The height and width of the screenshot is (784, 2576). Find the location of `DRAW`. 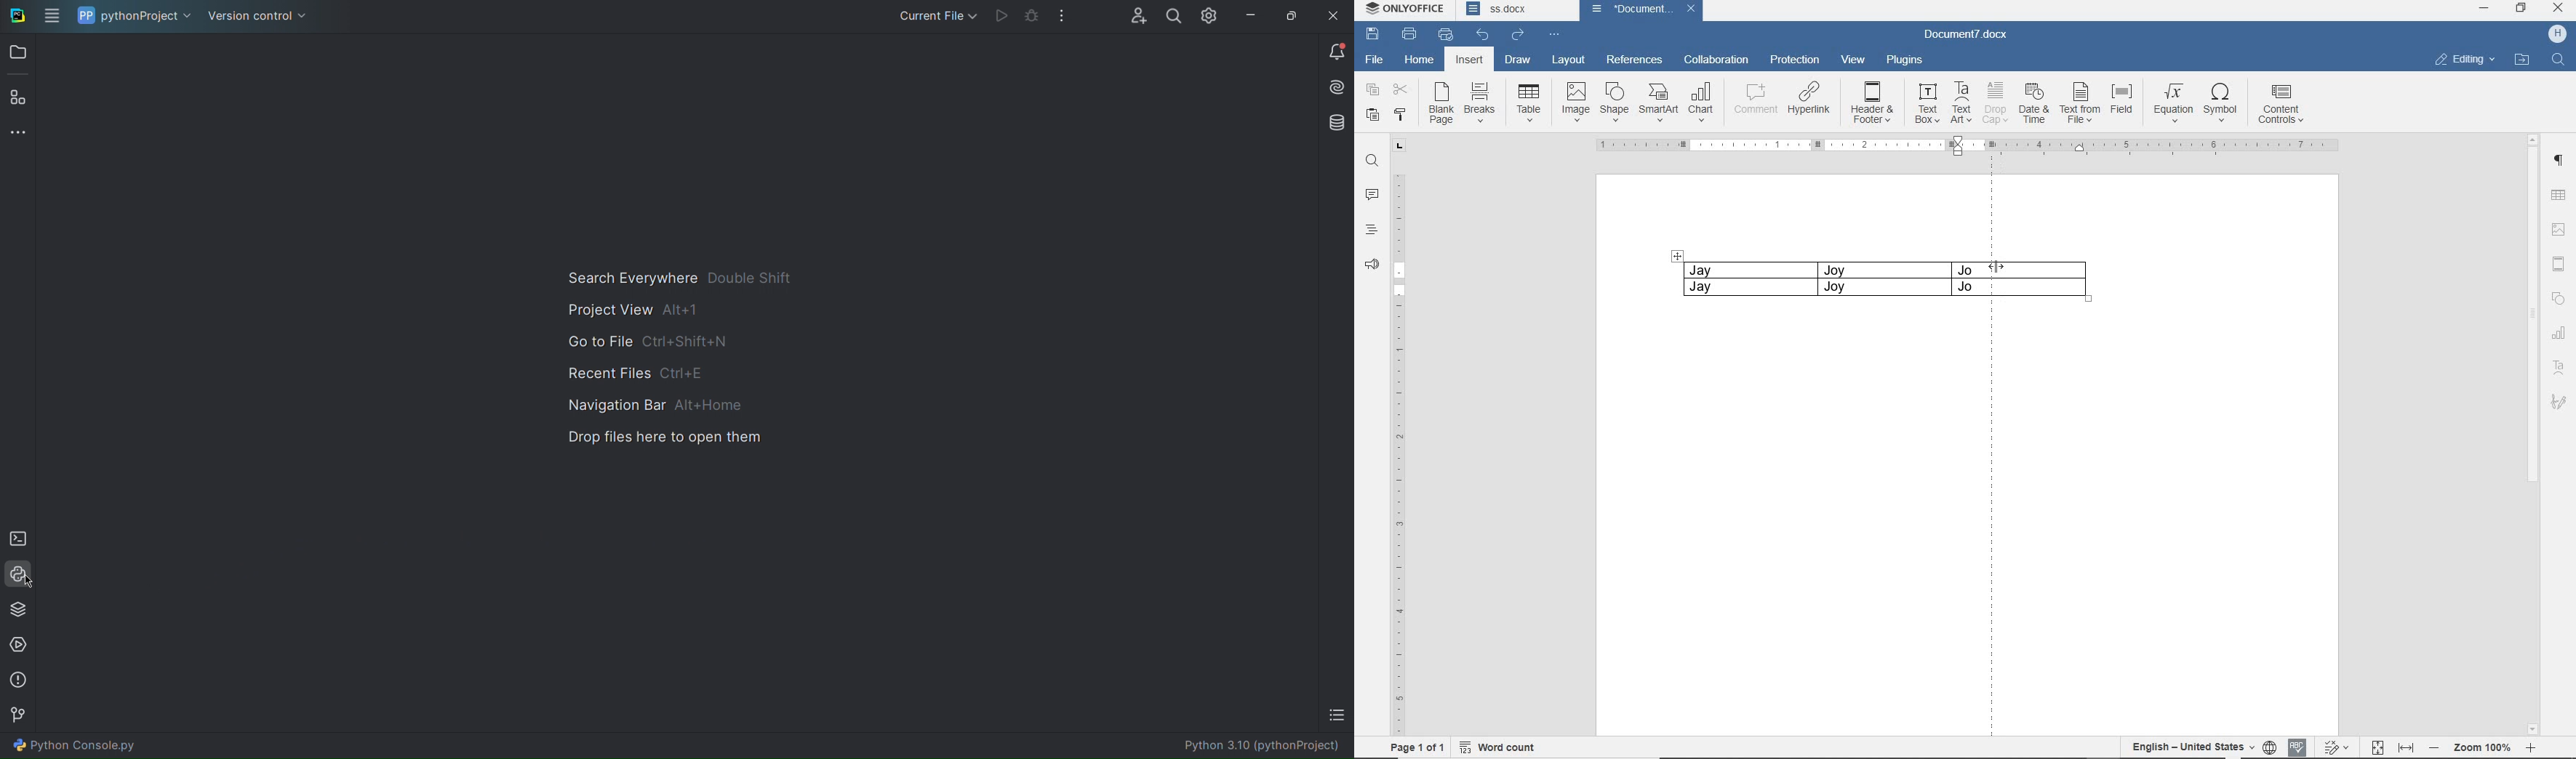

DRAW is located at coordinates (1517, 59).